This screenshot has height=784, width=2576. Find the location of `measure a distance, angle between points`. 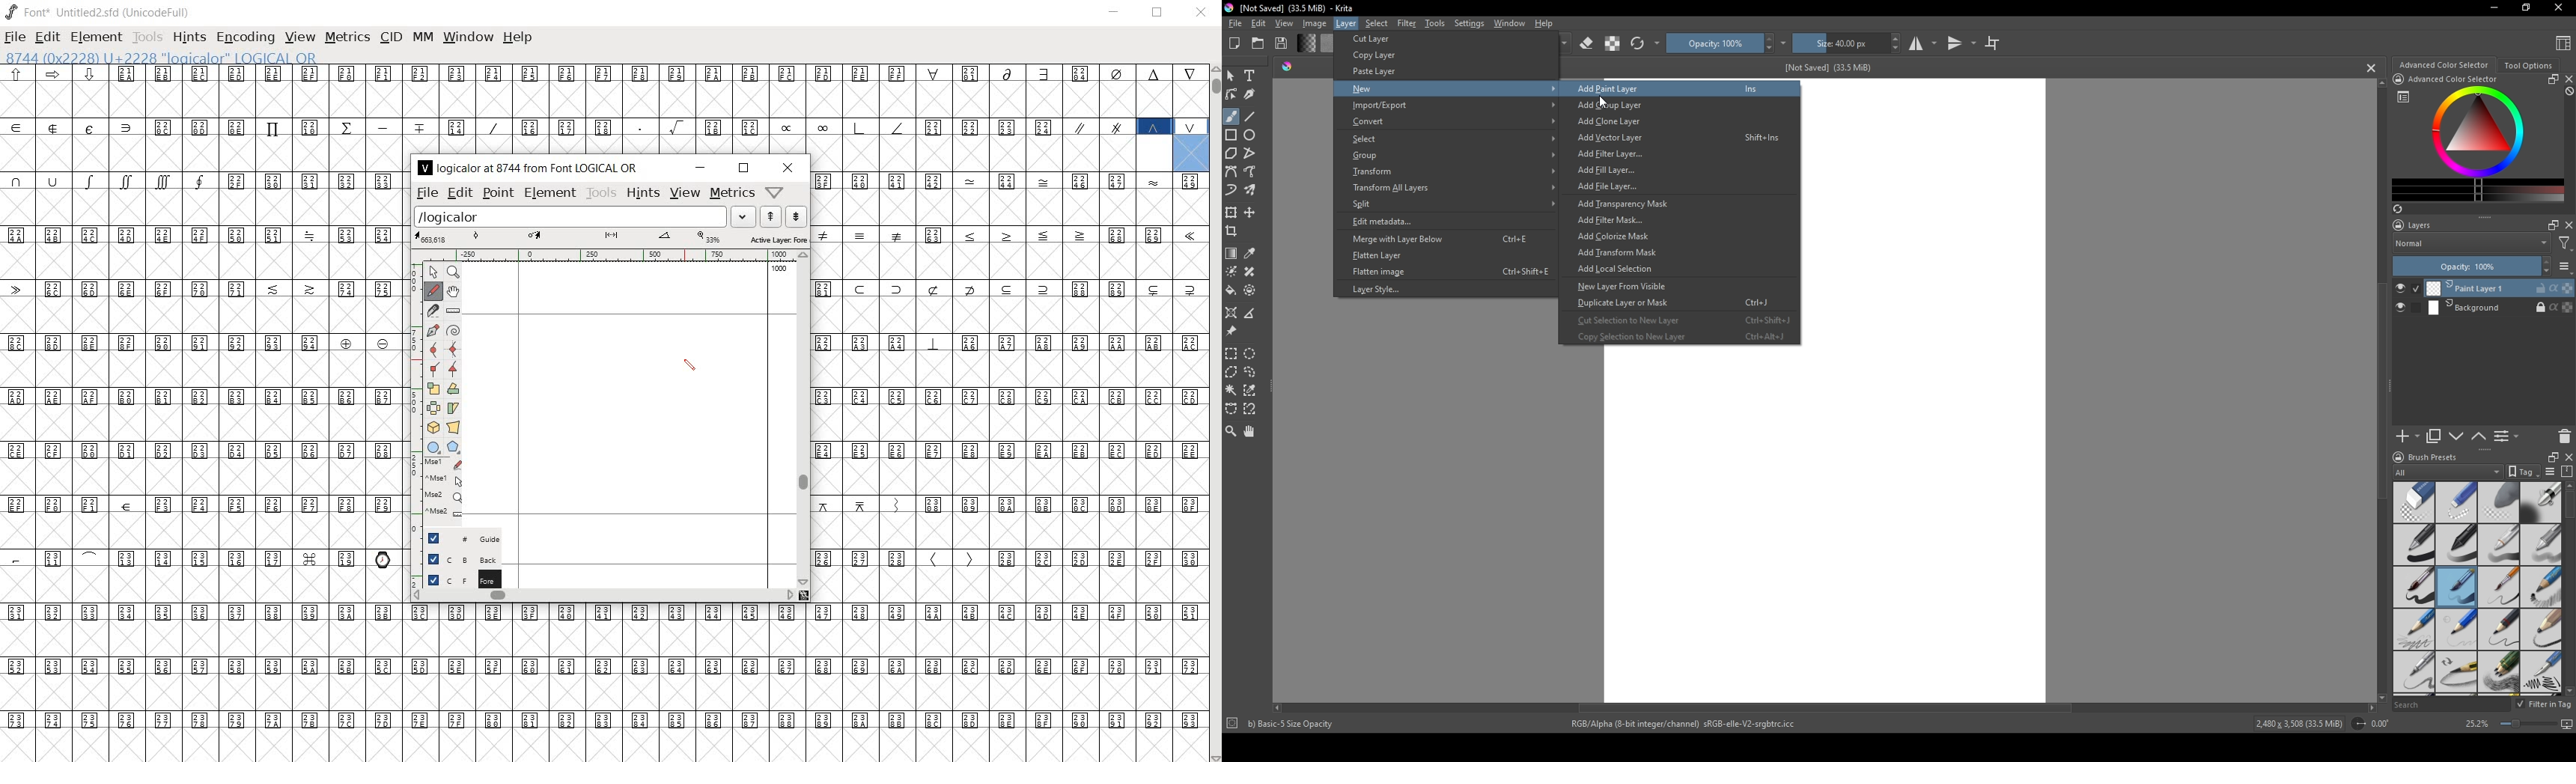

measure a distance, angle between points is located at coordinates (453, 311).